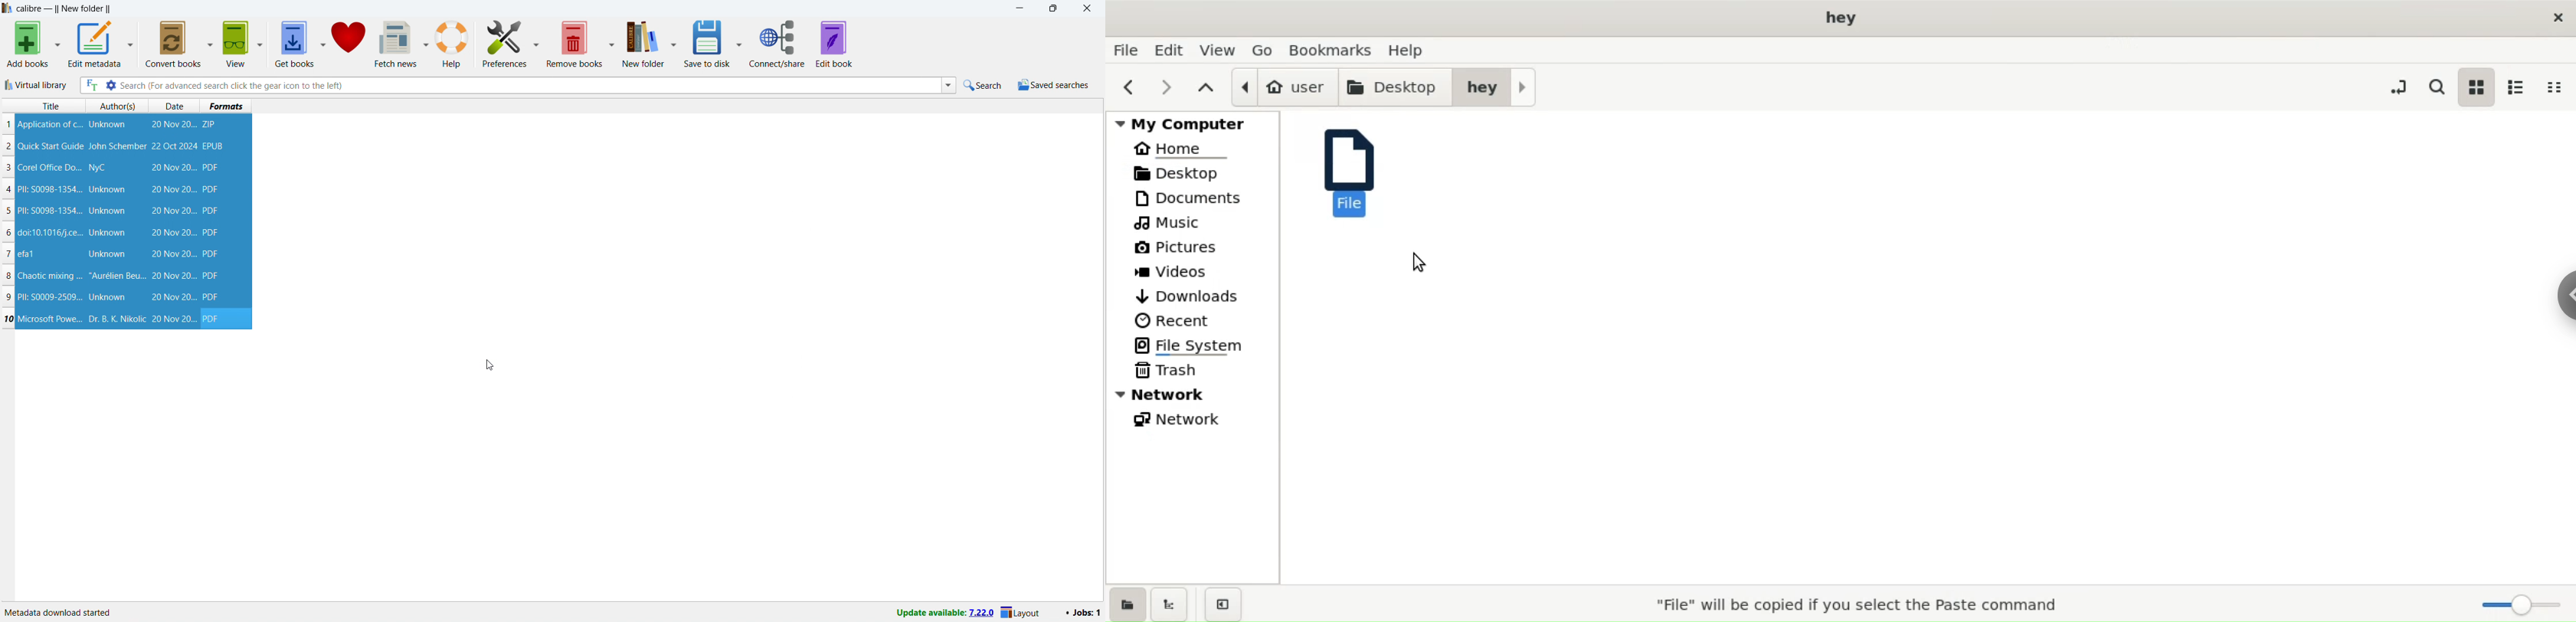  I want to click on convert books, so click(174, 44).